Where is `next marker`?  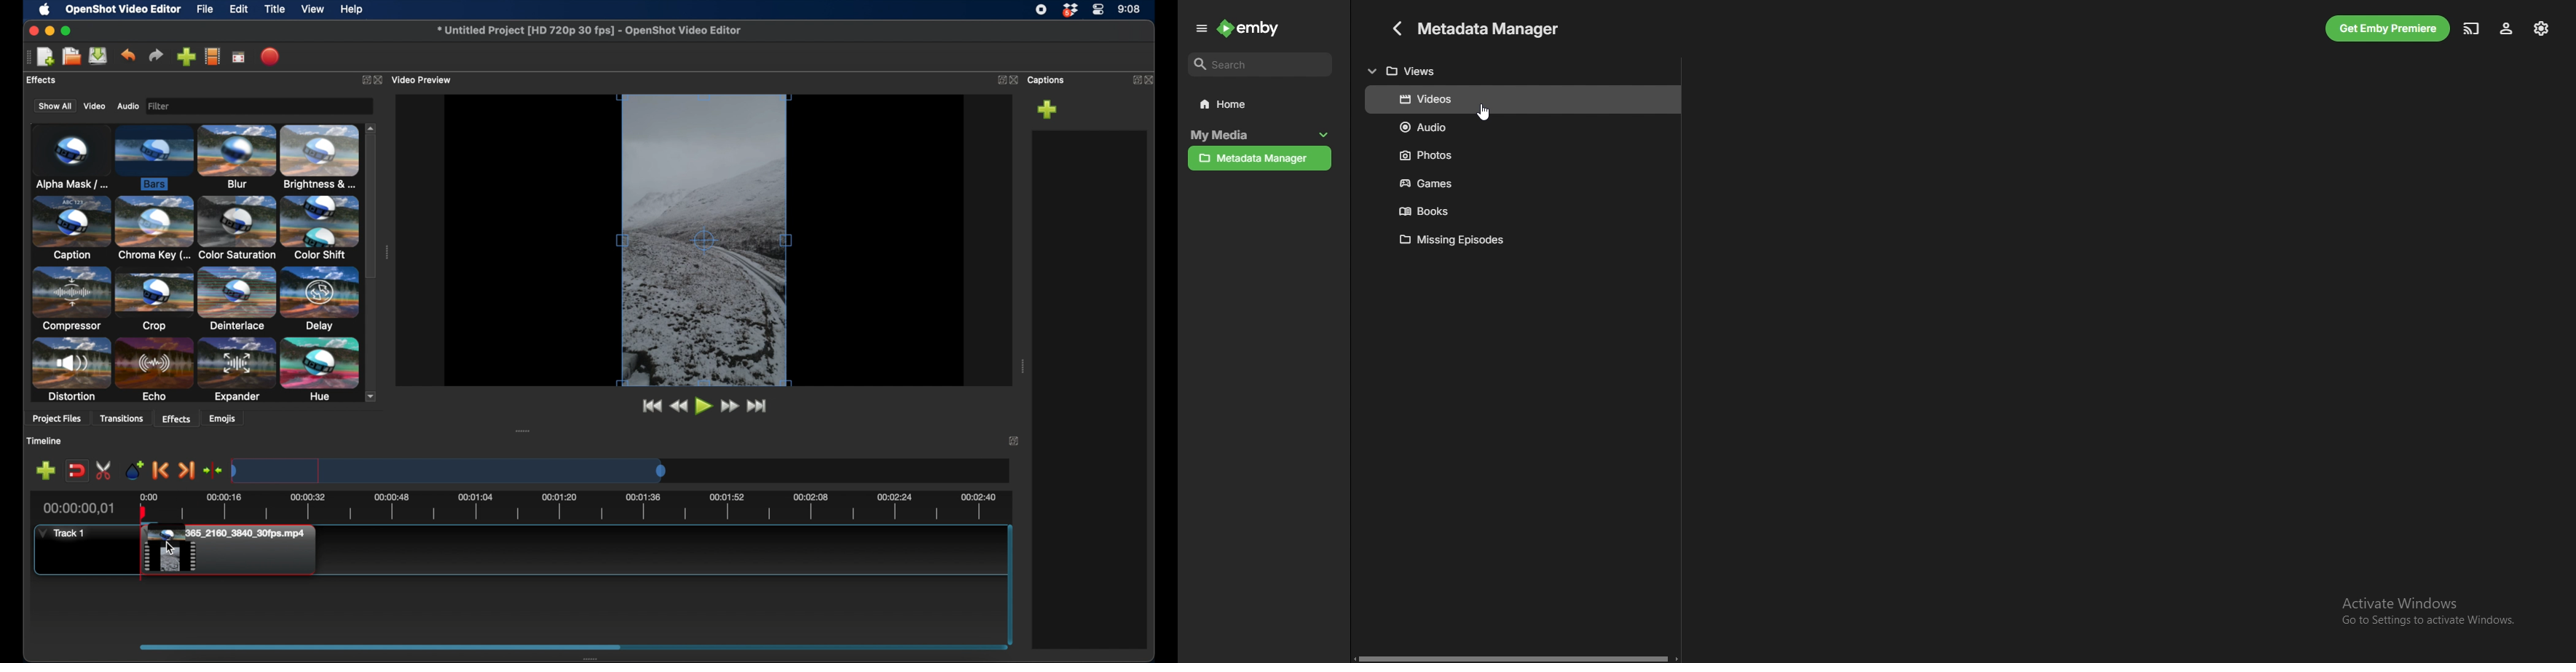
next marker is located at coordinates (187, 470).